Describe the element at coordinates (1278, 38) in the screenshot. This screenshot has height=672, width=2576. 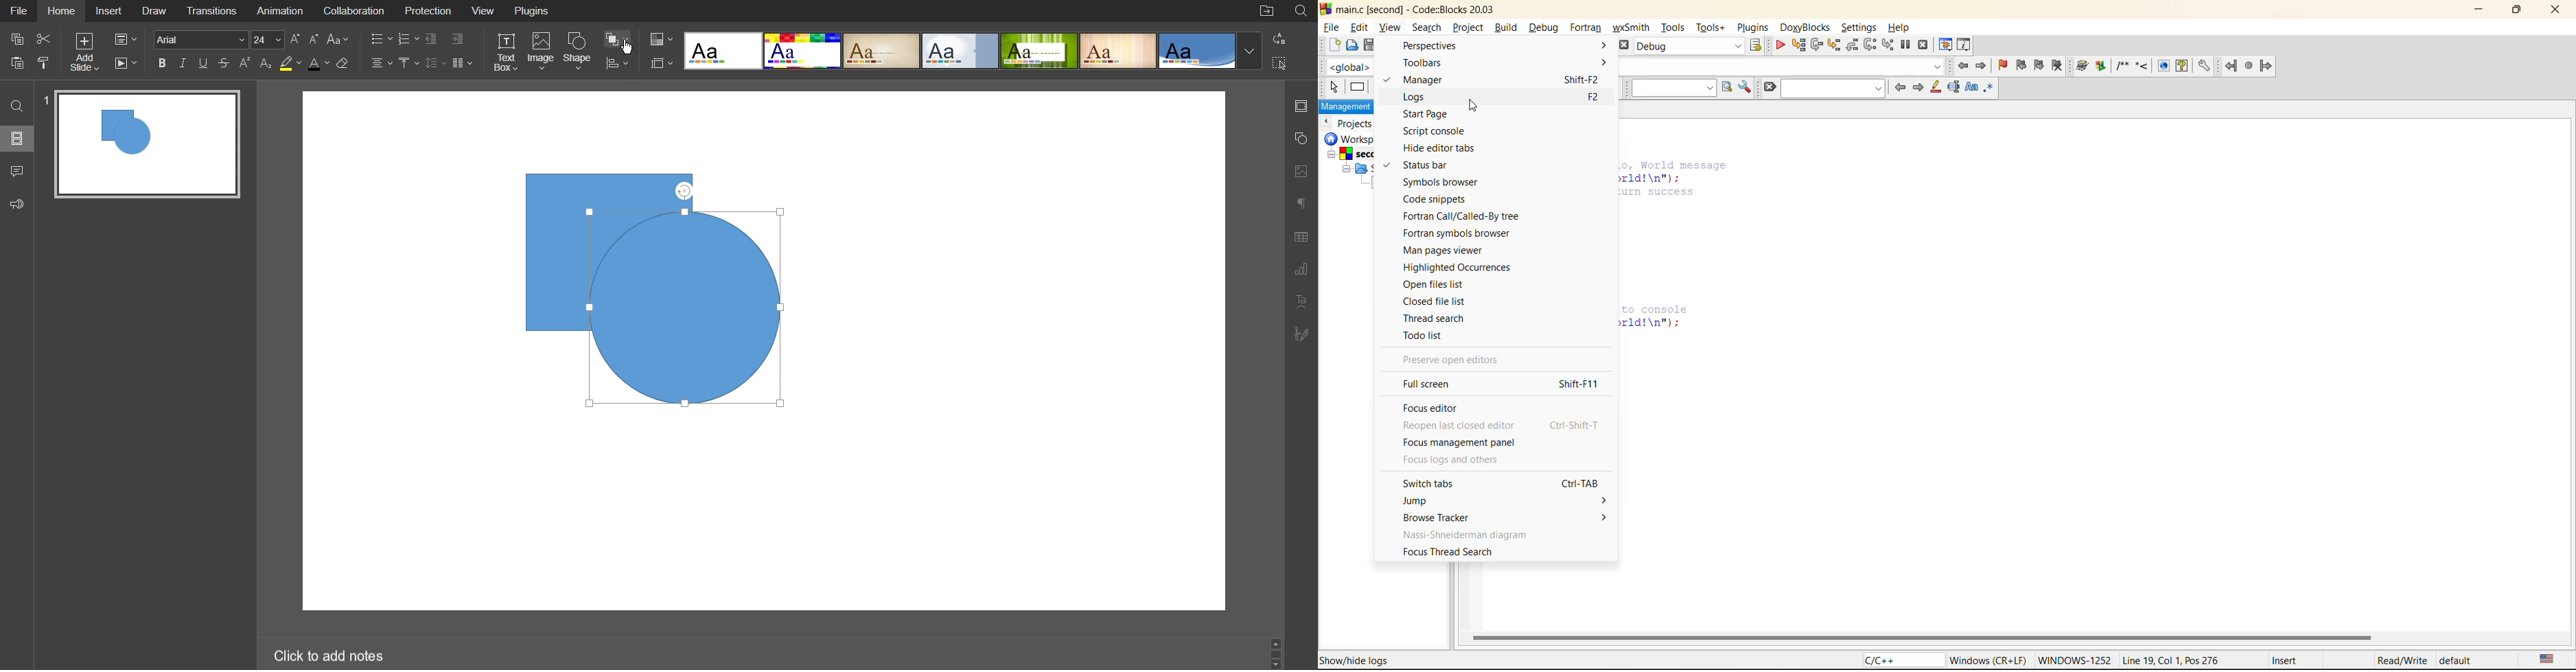
I see `Replace` at that location.